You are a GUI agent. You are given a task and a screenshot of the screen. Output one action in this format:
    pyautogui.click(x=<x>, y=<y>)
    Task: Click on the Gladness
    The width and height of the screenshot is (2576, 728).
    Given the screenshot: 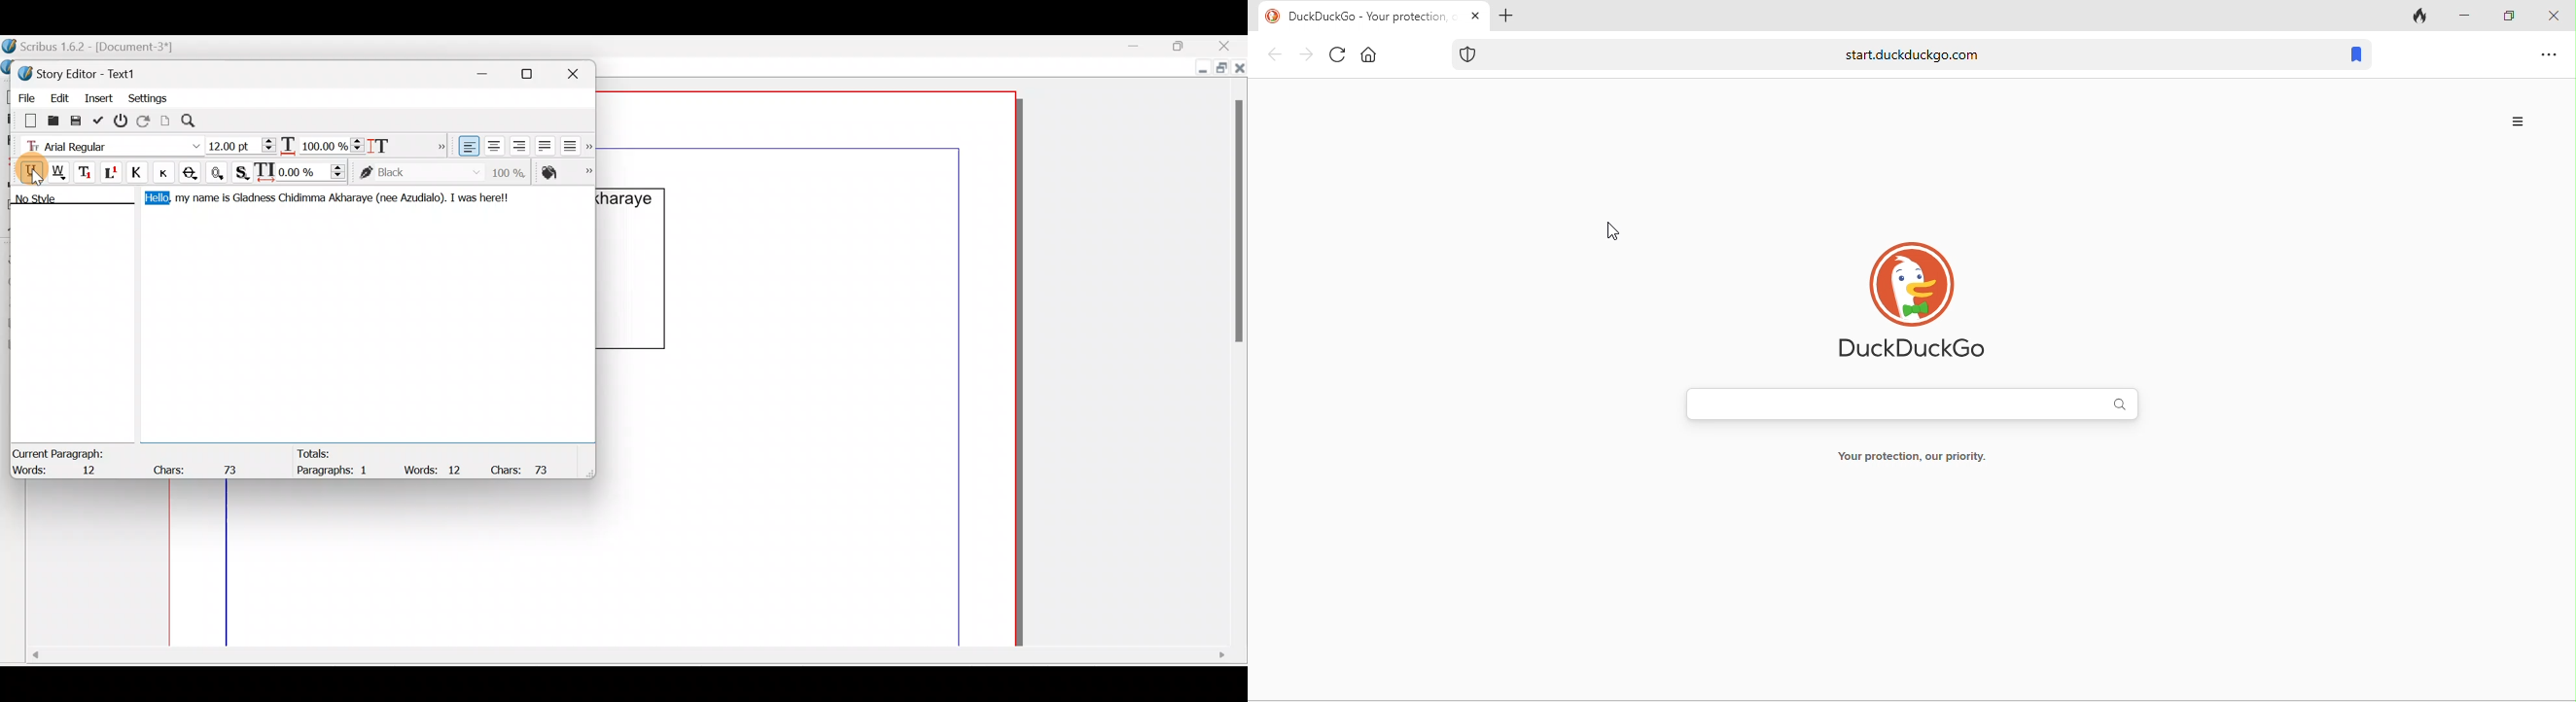 What is the action you would take?
    pyautogui.click(x=254, y=198)
    